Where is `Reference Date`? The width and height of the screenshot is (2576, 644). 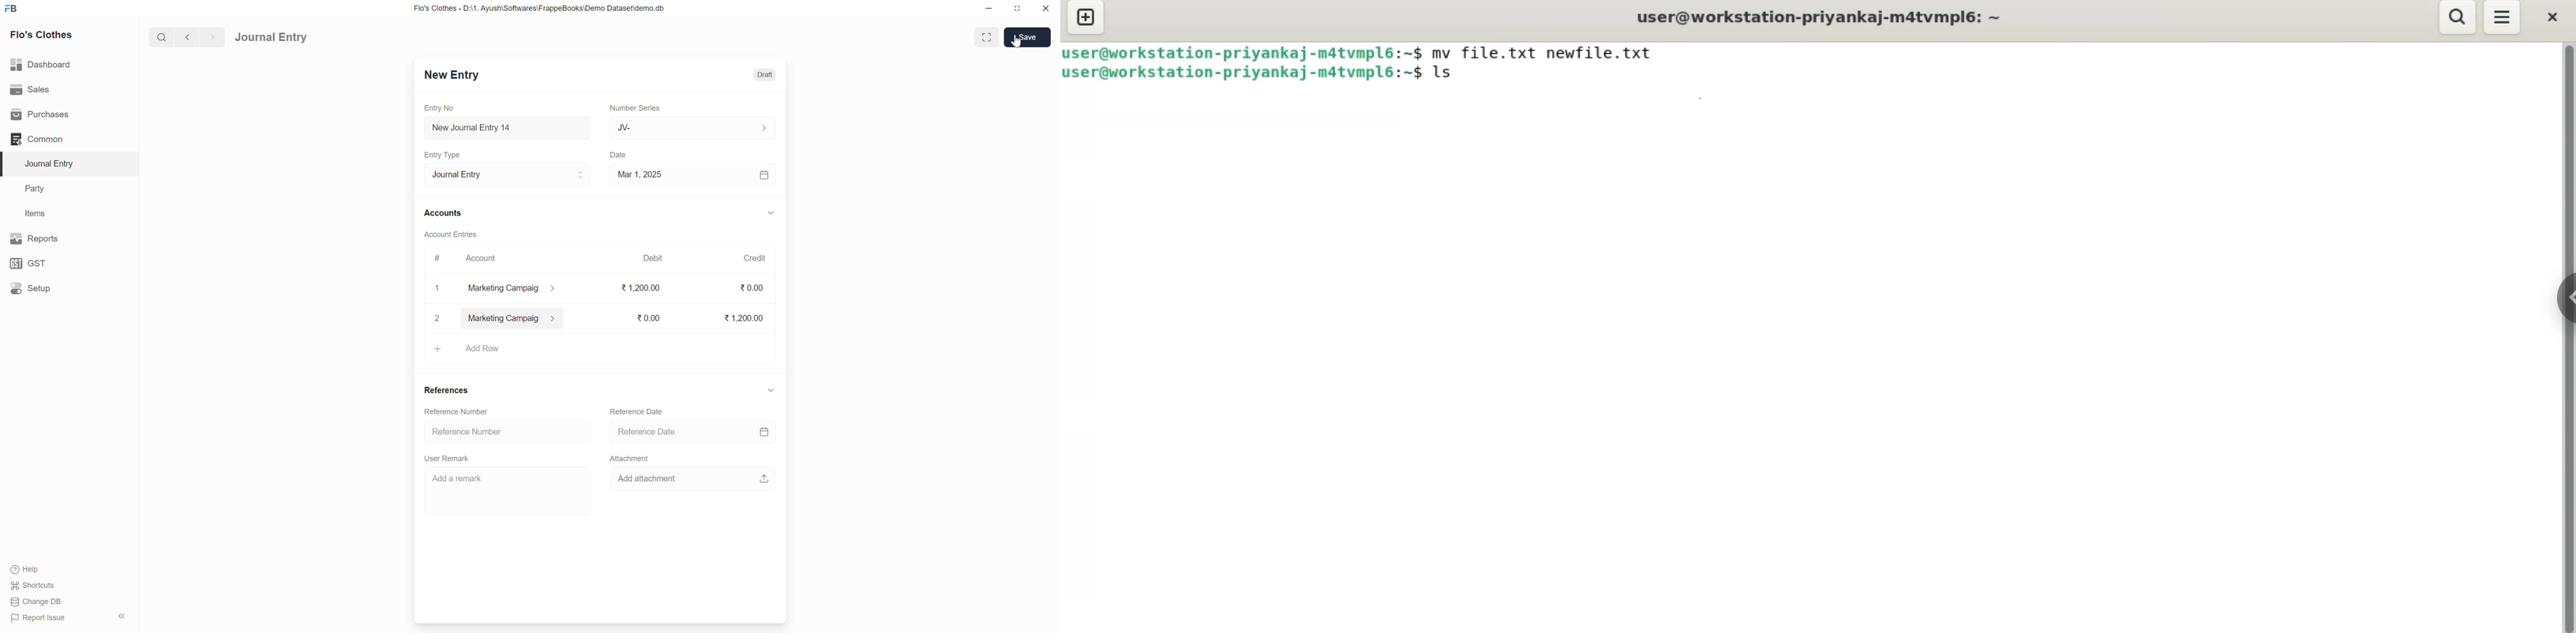 Reference Date is located at coordinates (639, 412).